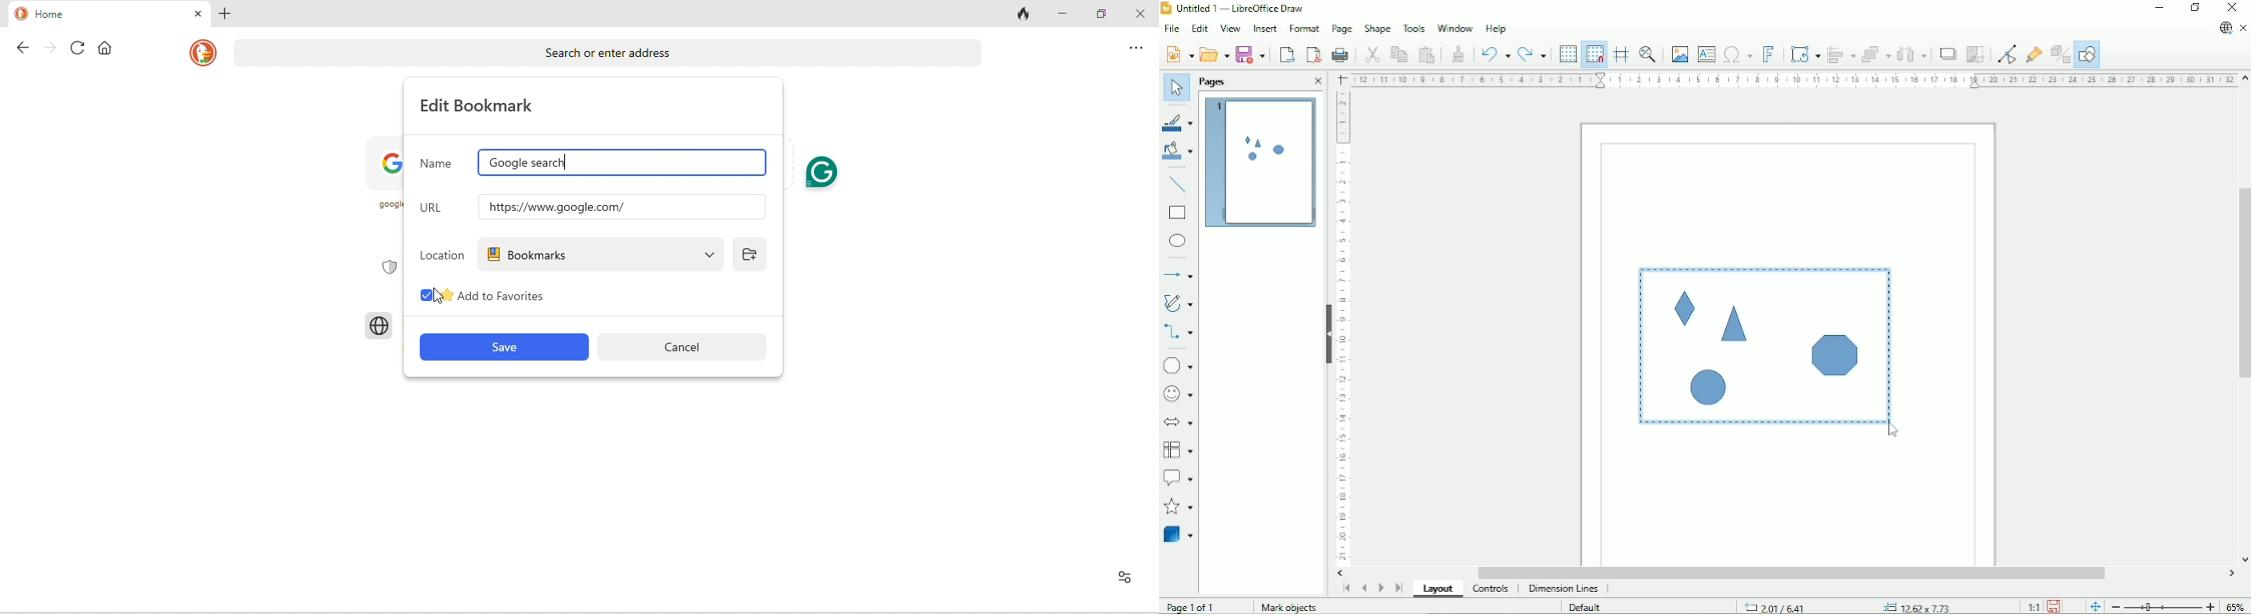 The height and width of the screenshot is (616, 2268). I want to click on Paste, so click(1427, 54).